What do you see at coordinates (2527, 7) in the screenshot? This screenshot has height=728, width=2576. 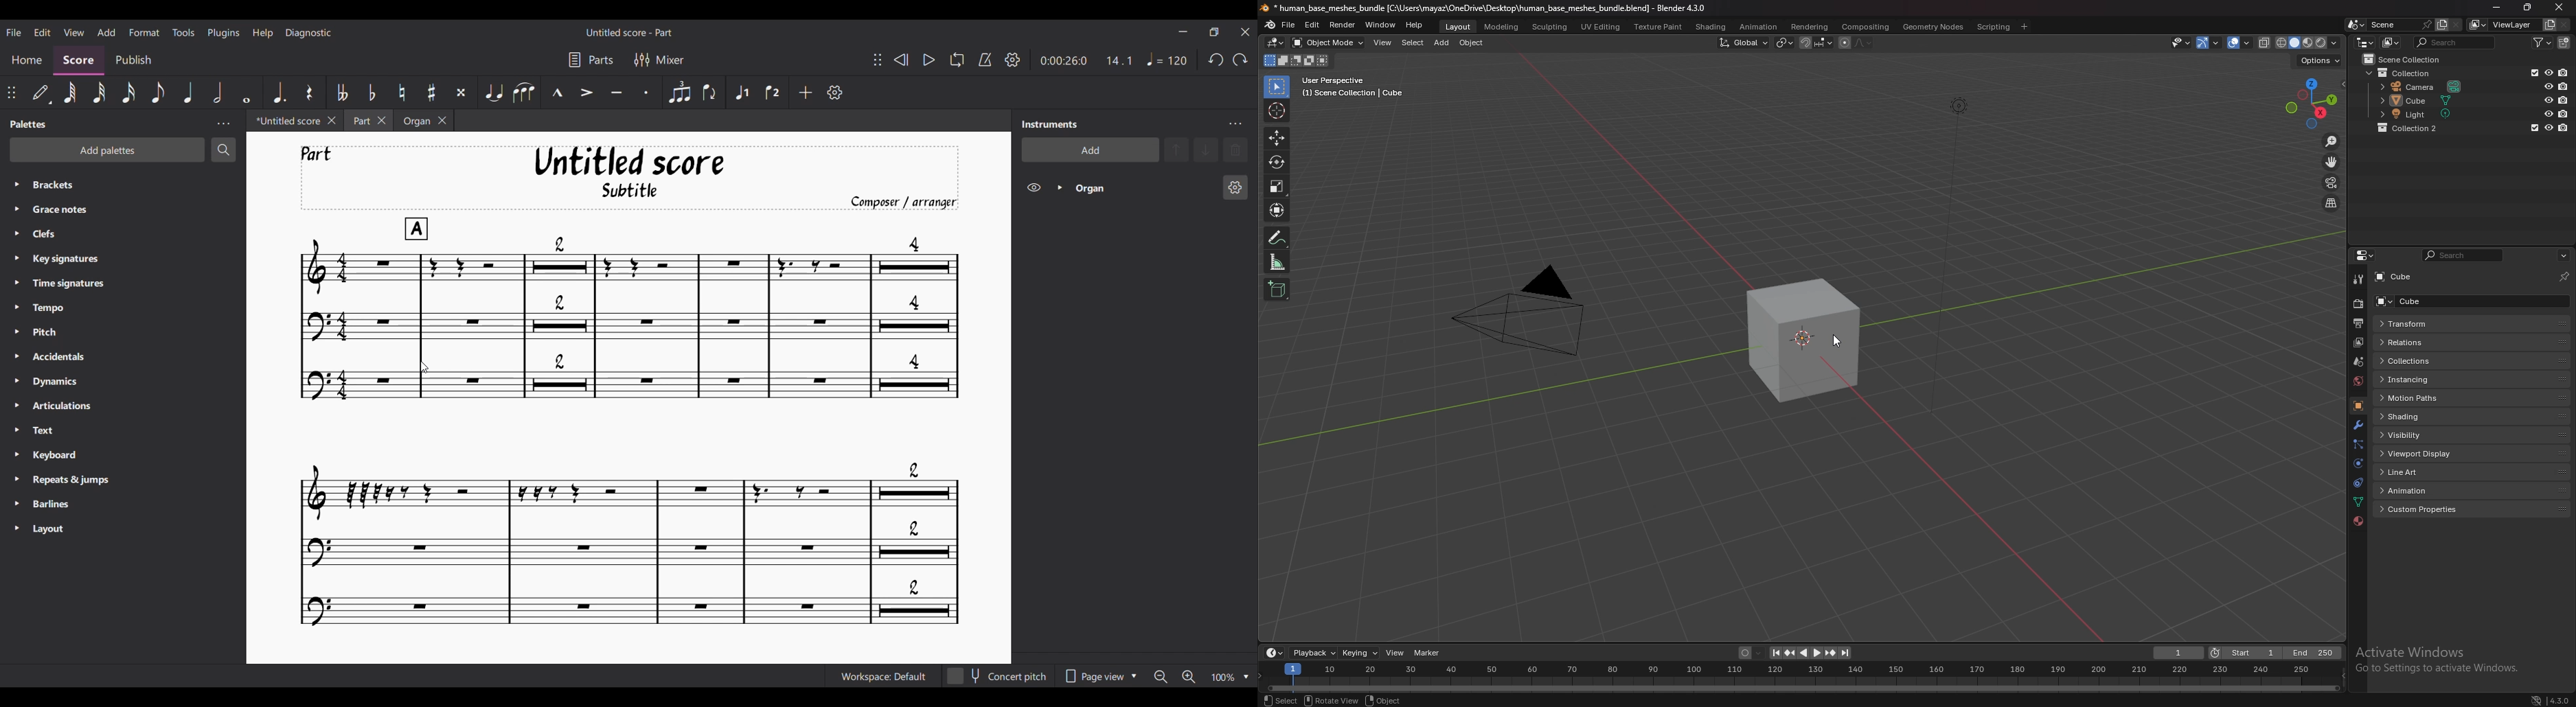 I see `resize` at bounding box center [2527, 7].